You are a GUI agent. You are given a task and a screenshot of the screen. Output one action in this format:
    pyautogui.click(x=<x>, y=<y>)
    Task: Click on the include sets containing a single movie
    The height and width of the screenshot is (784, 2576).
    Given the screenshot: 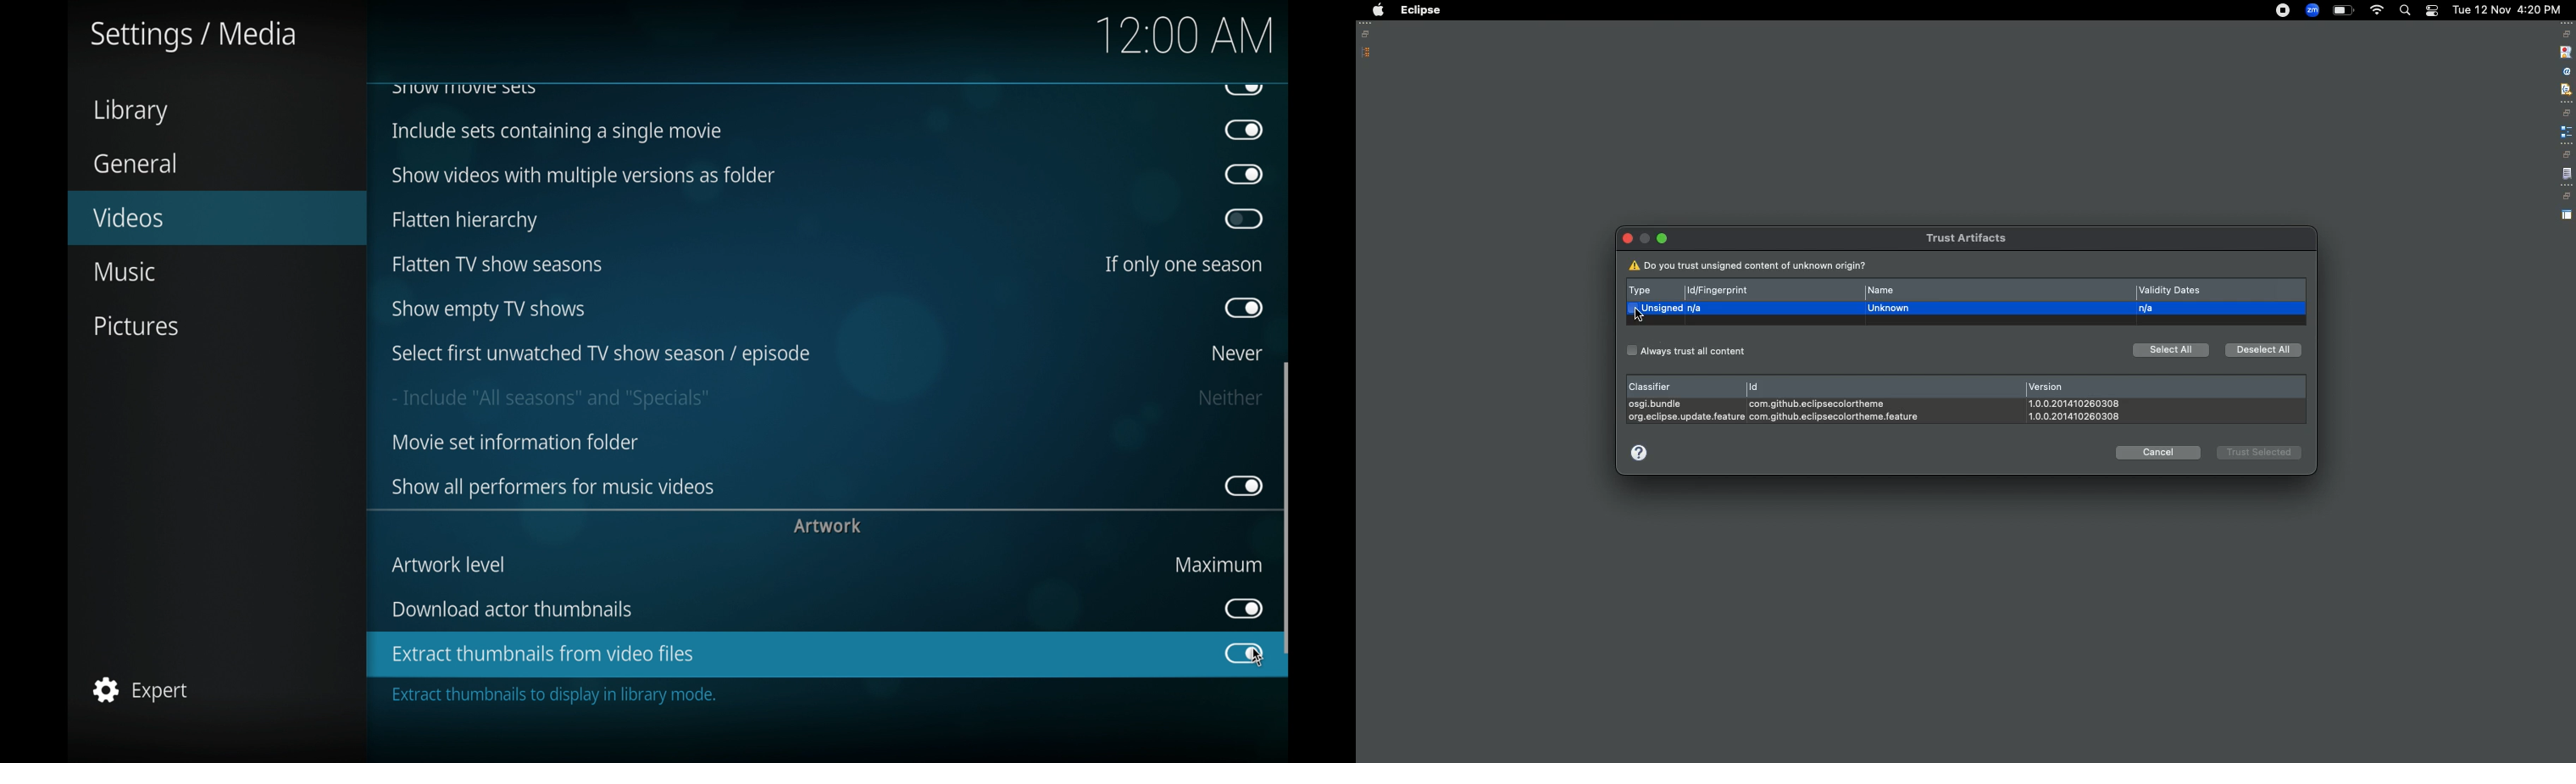 What is the action you would take?
    pyautogui.click(x=556, y=131)
    